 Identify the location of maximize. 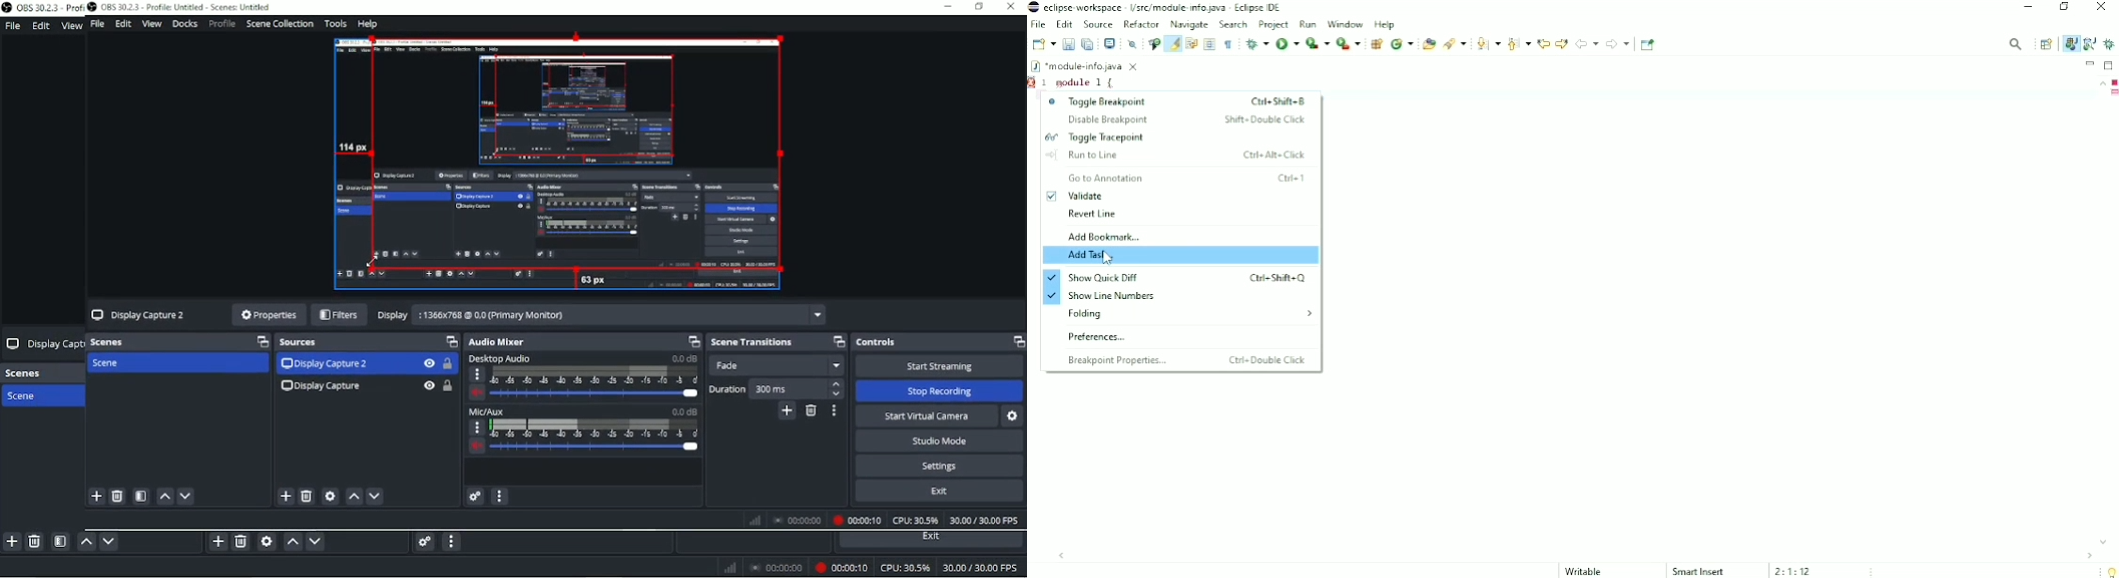
(694, 343).